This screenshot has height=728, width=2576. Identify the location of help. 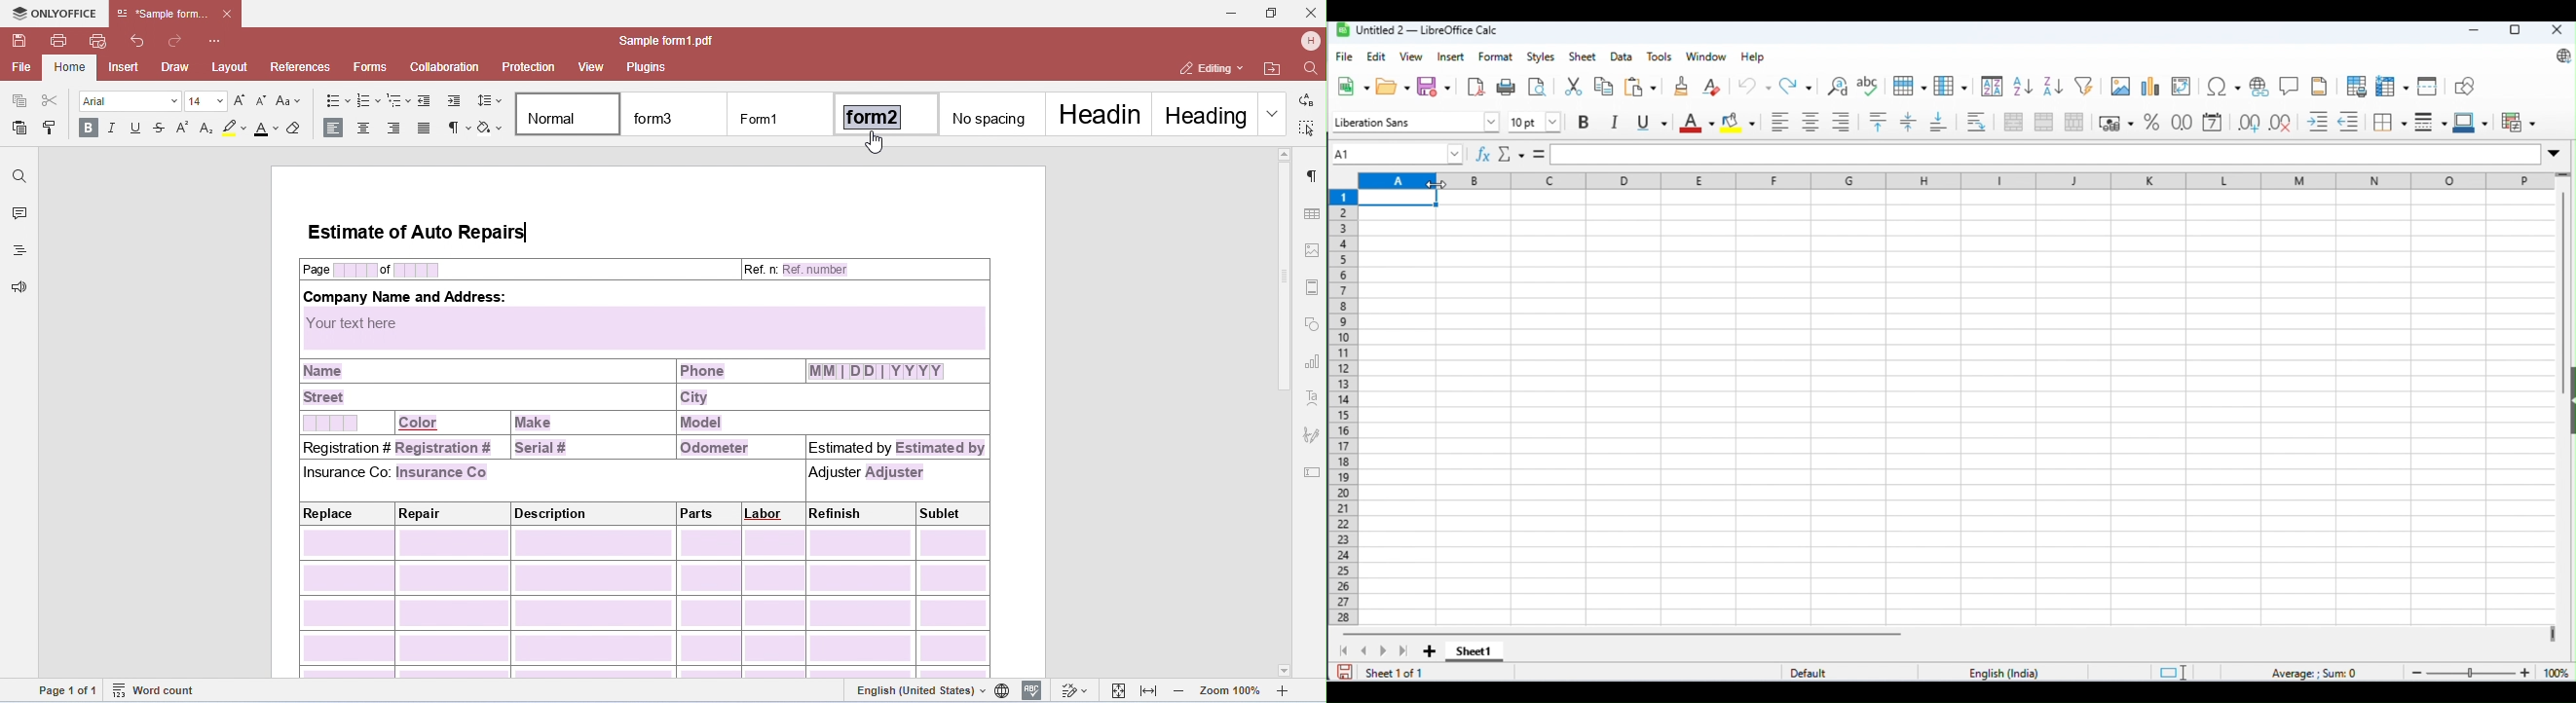
(1753, 57).